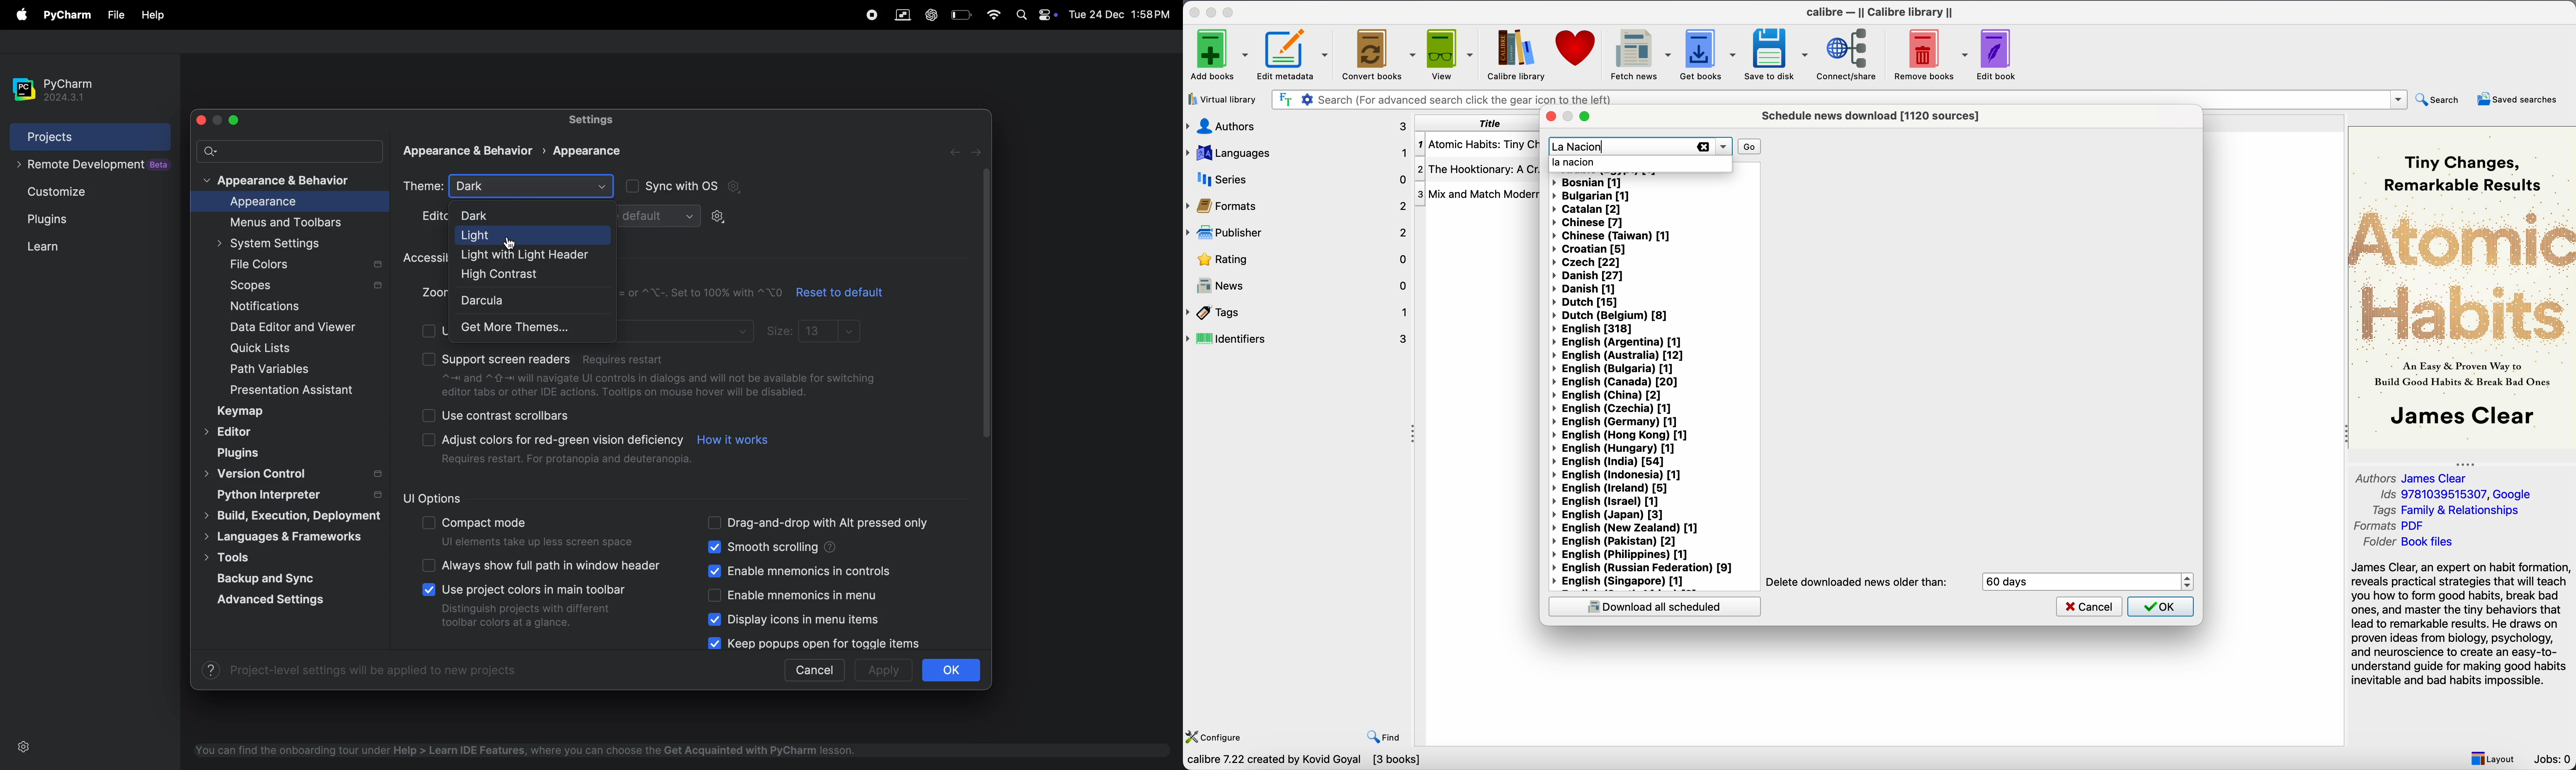 This screenshot has width=2576, height=784. What do you see at coordinates (1631, 529) in the screenshot?
I see `English (New Zealand)` at bounding box center [1631, 529].